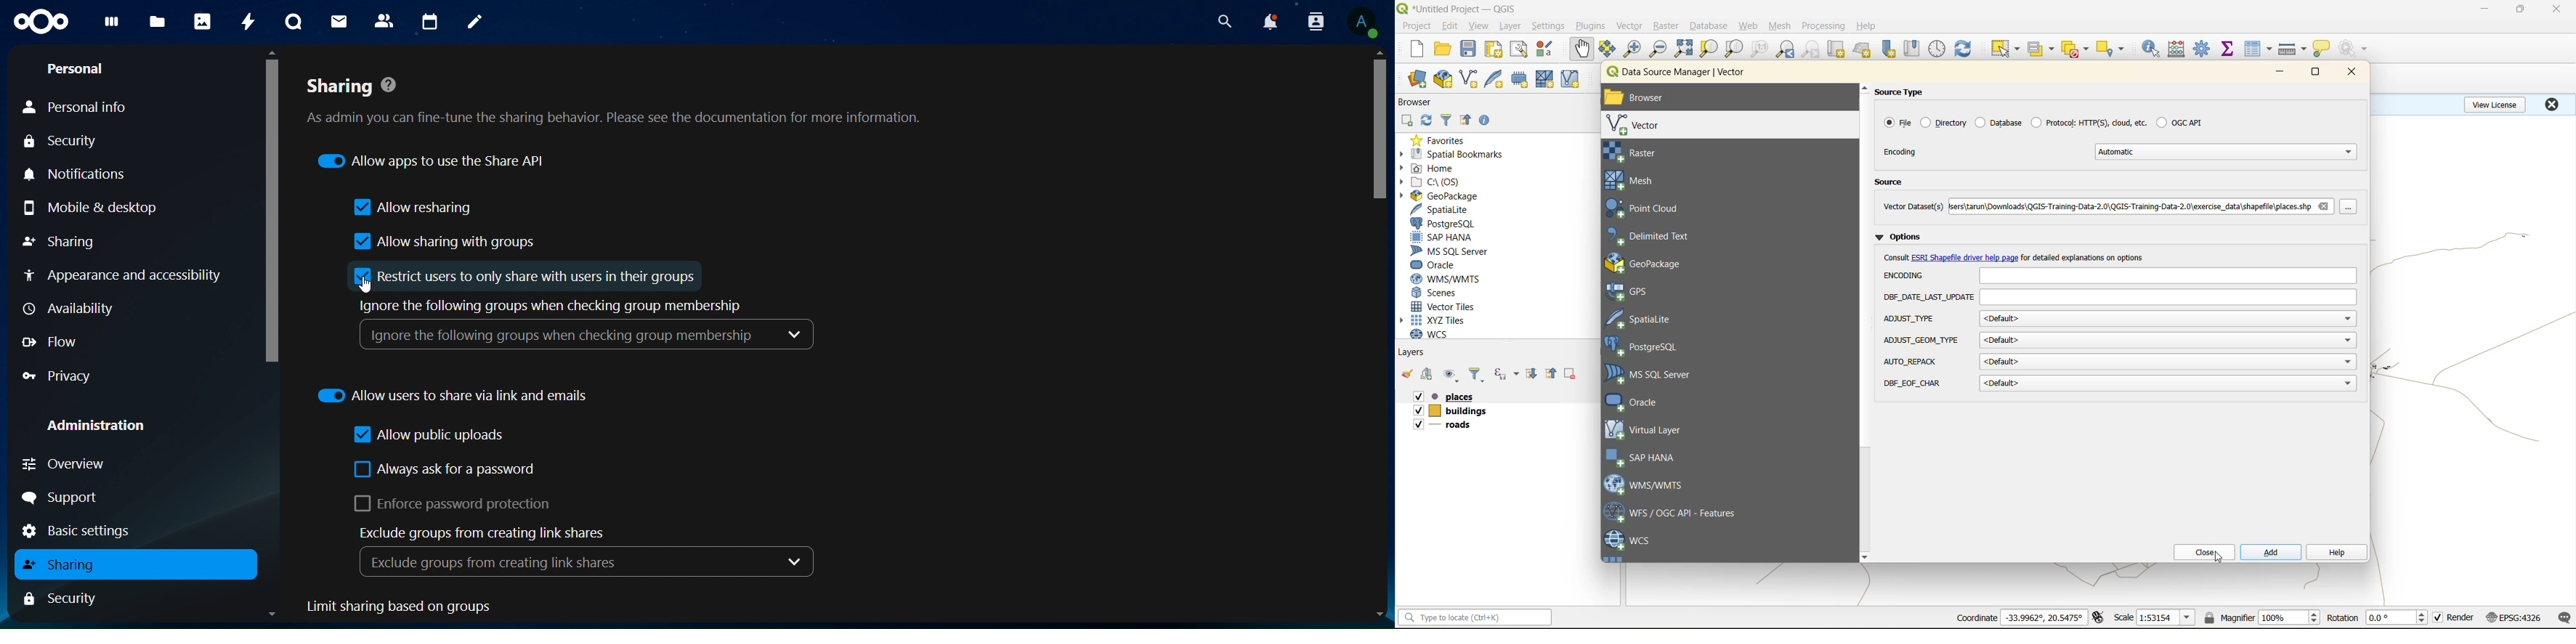 This screenshot has width=2576, height=644. I want to click on exclude groups from link shares, so click(592, 551).